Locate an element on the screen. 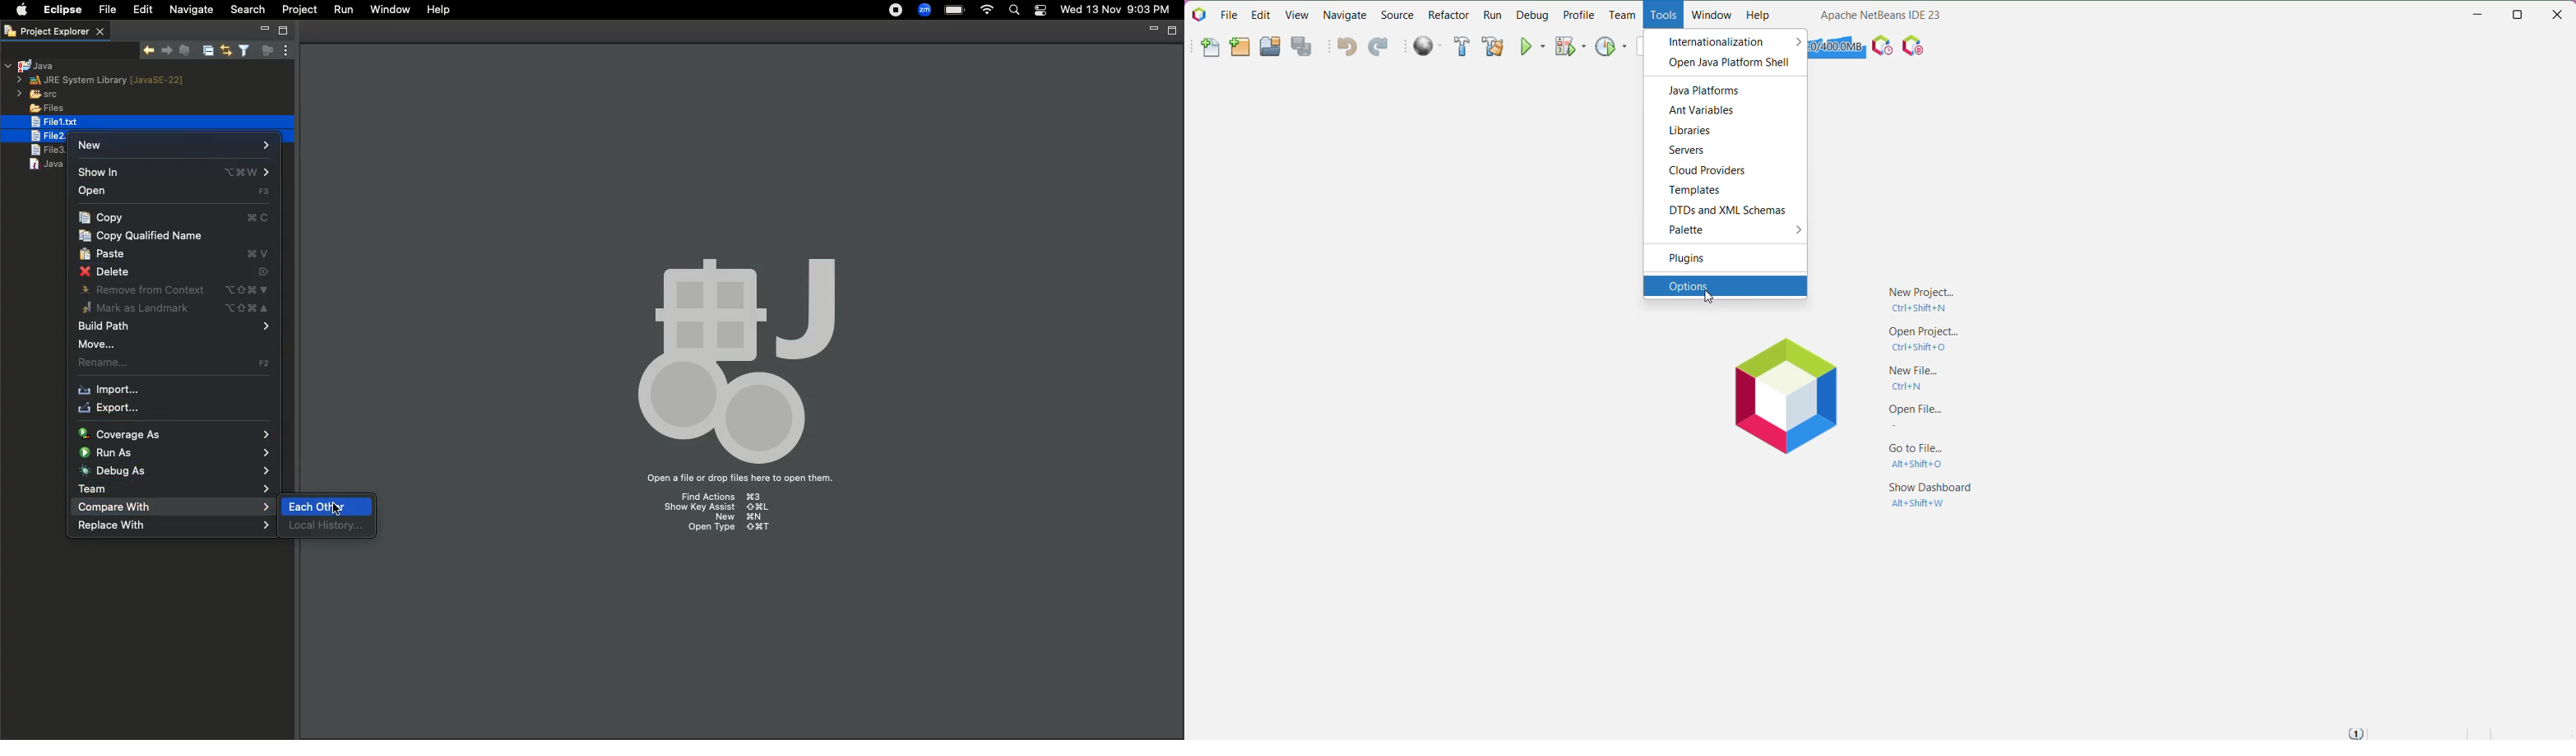 The image size is (2576, 756). Run is located at coordinates (342, 10).